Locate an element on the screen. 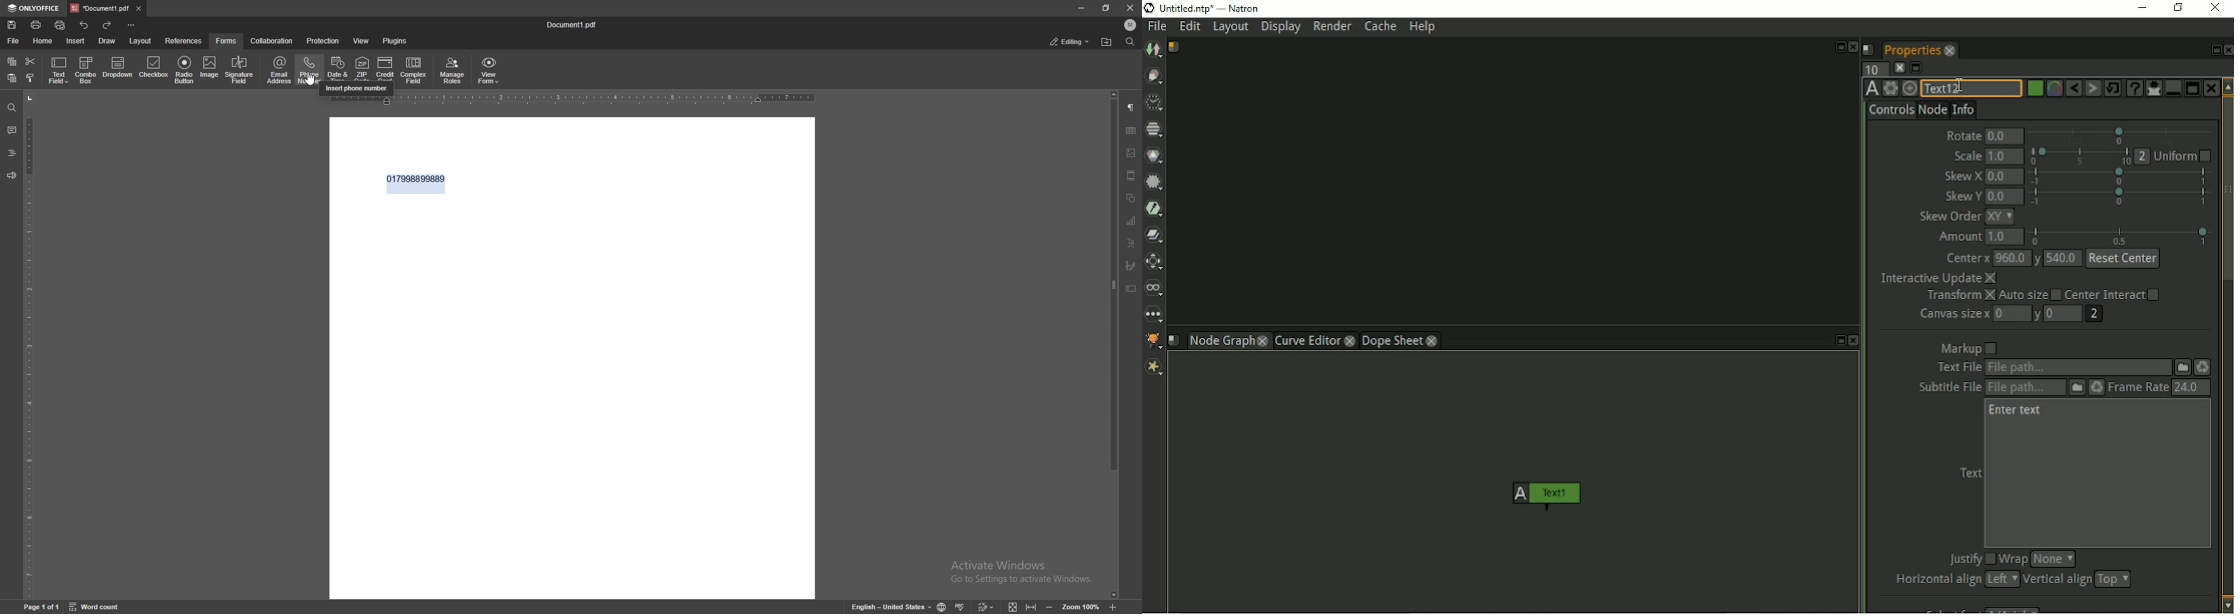  selection bar is located at coordinates (2080, 156).